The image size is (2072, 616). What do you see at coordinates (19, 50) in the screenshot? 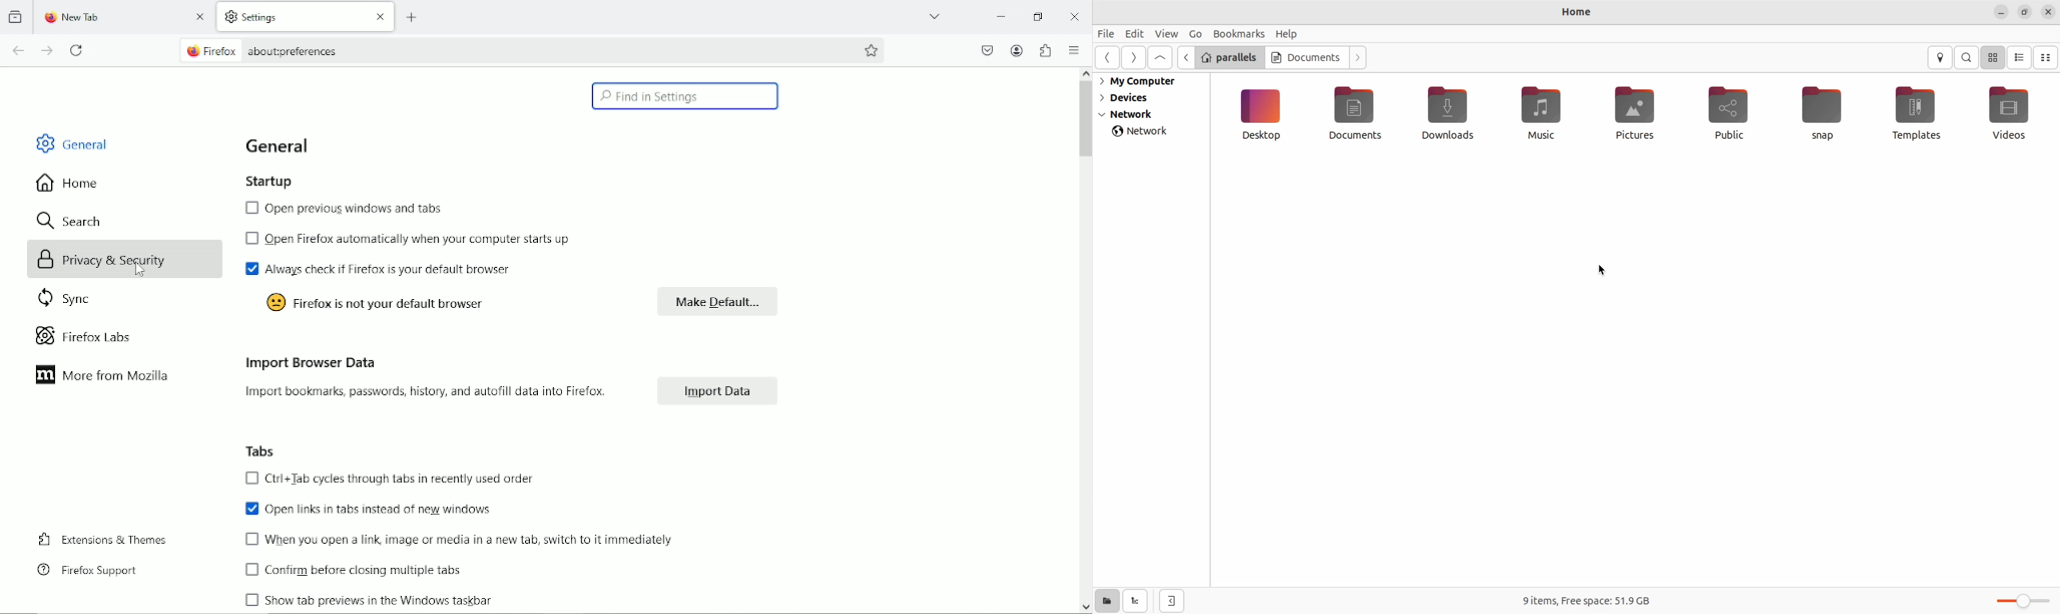
I see `go back` at bounding box center [19, 50].